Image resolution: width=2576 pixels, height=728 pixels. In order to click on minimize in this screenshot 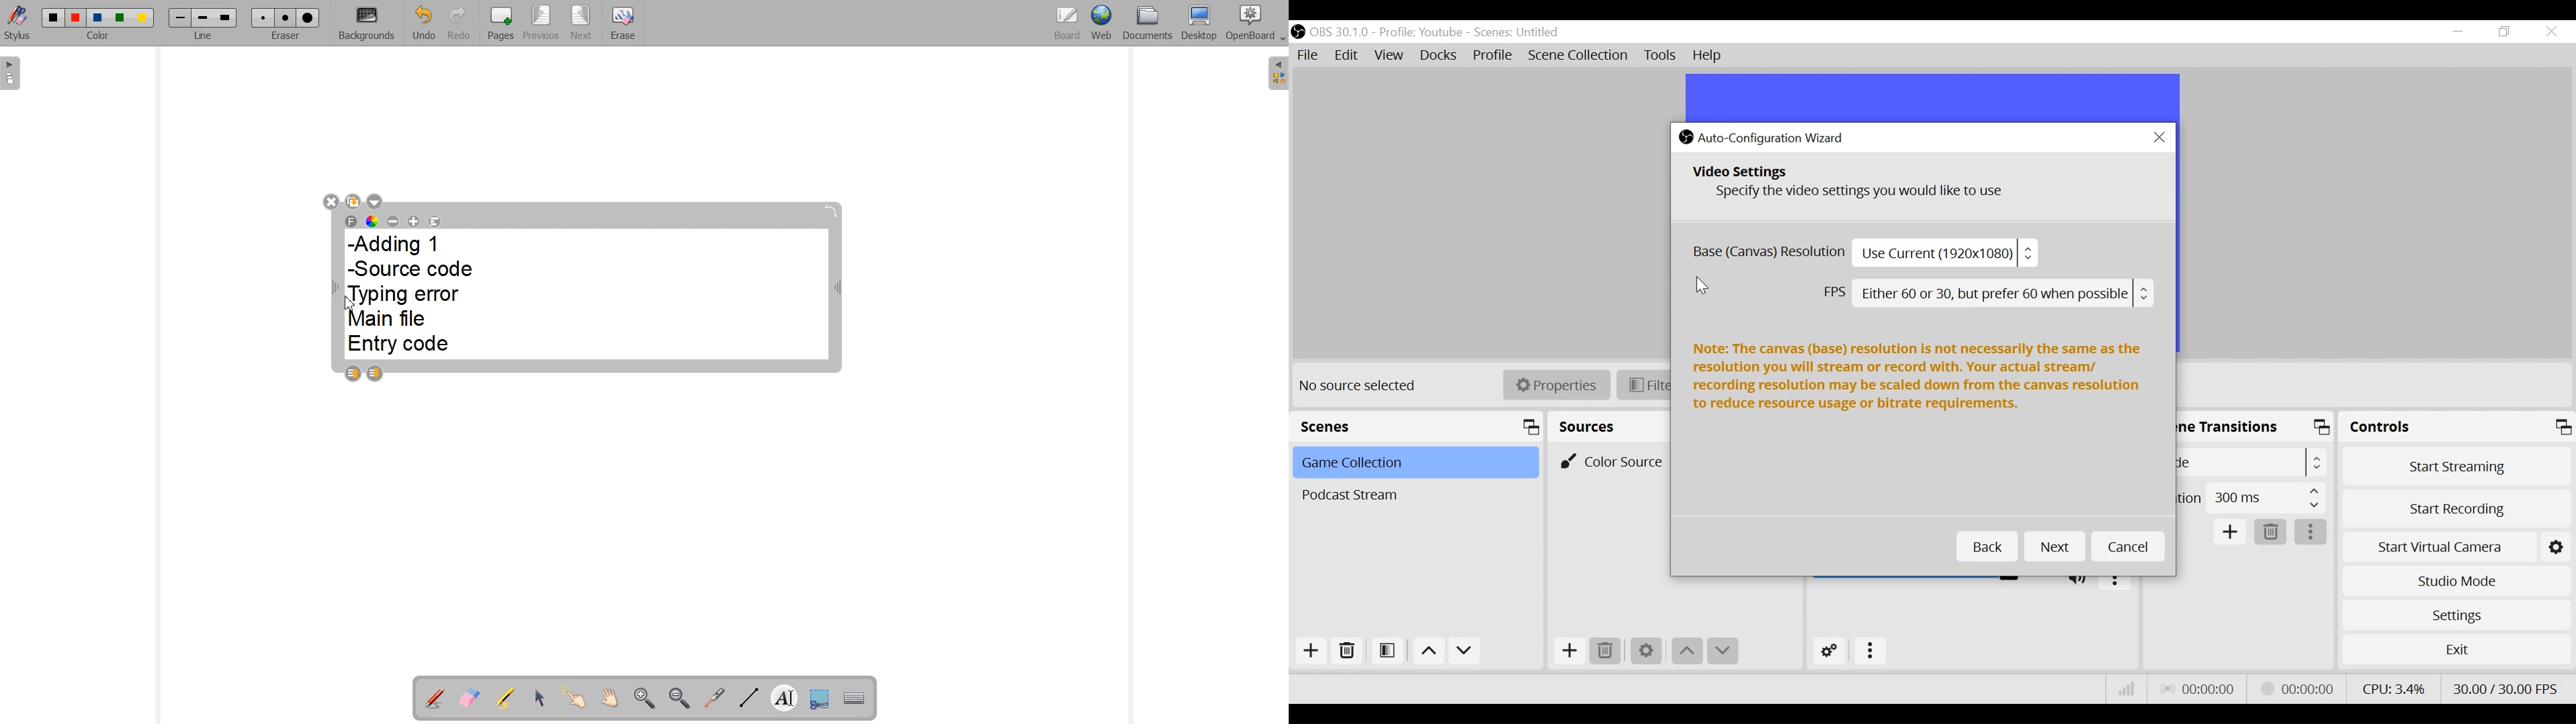, I will do `click(2457, 31)`.